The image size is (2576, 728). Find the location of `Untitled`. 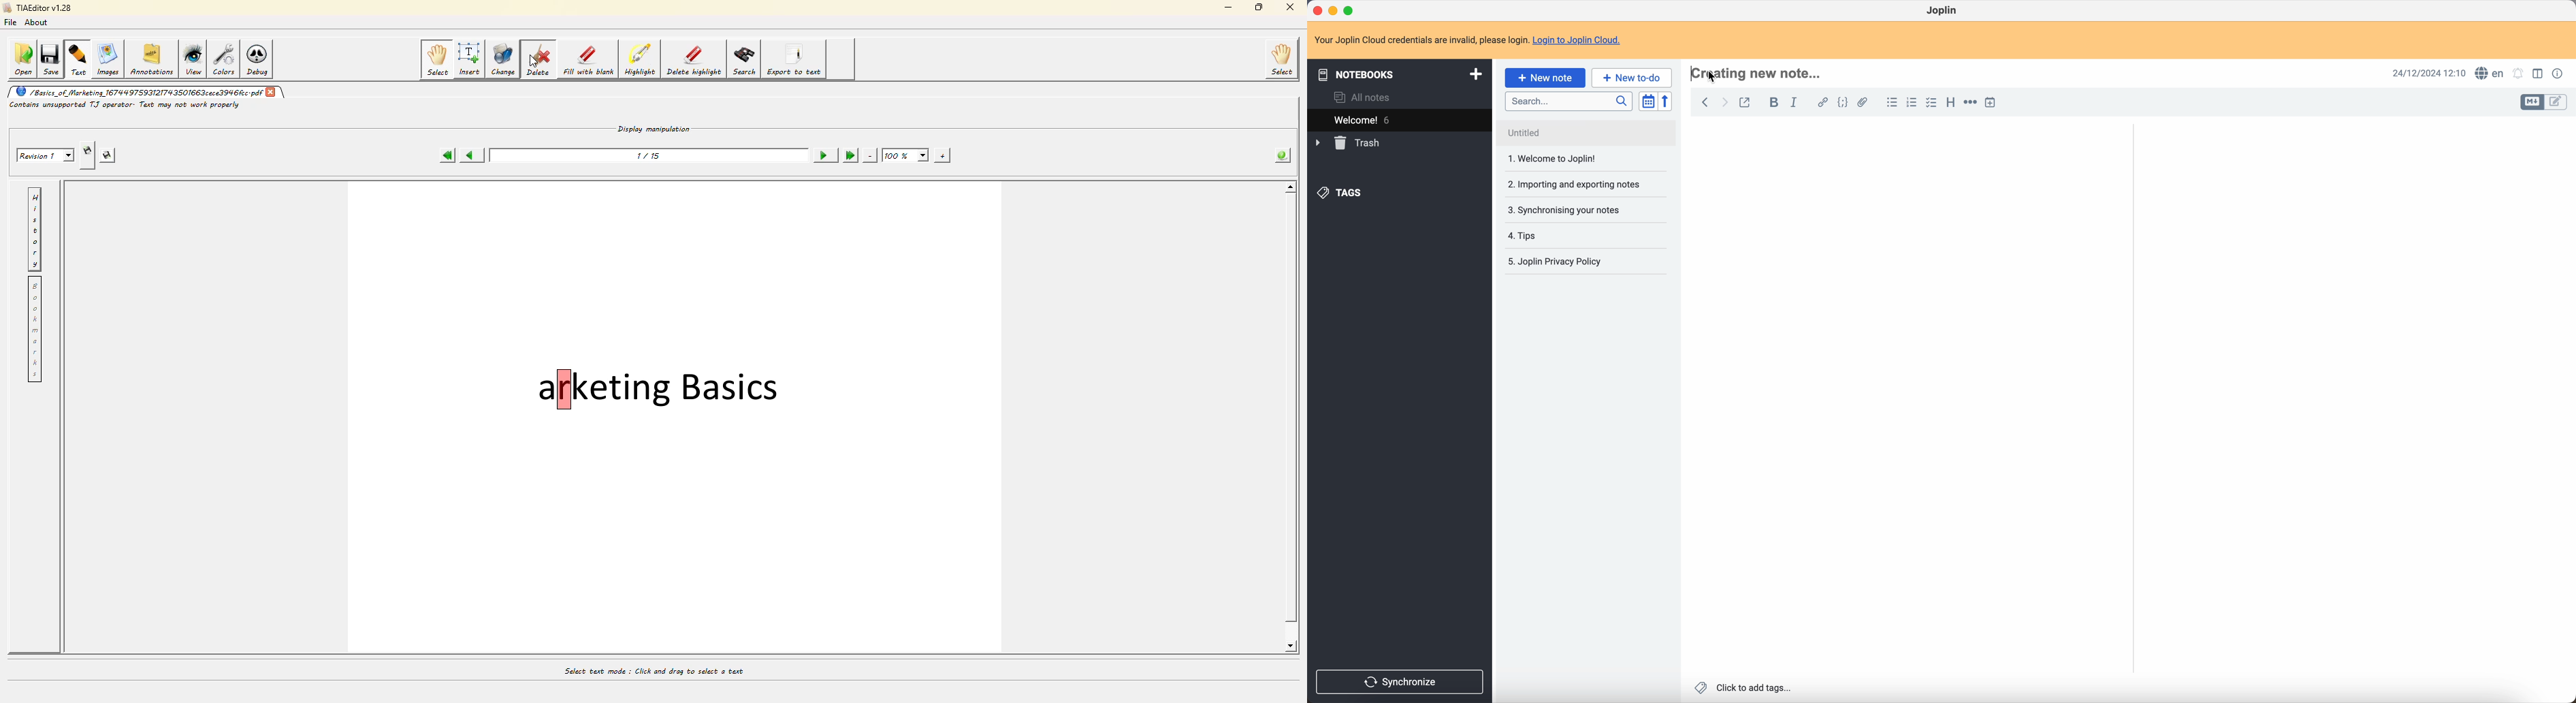

Untitled is located at coordinates (1581, 131).